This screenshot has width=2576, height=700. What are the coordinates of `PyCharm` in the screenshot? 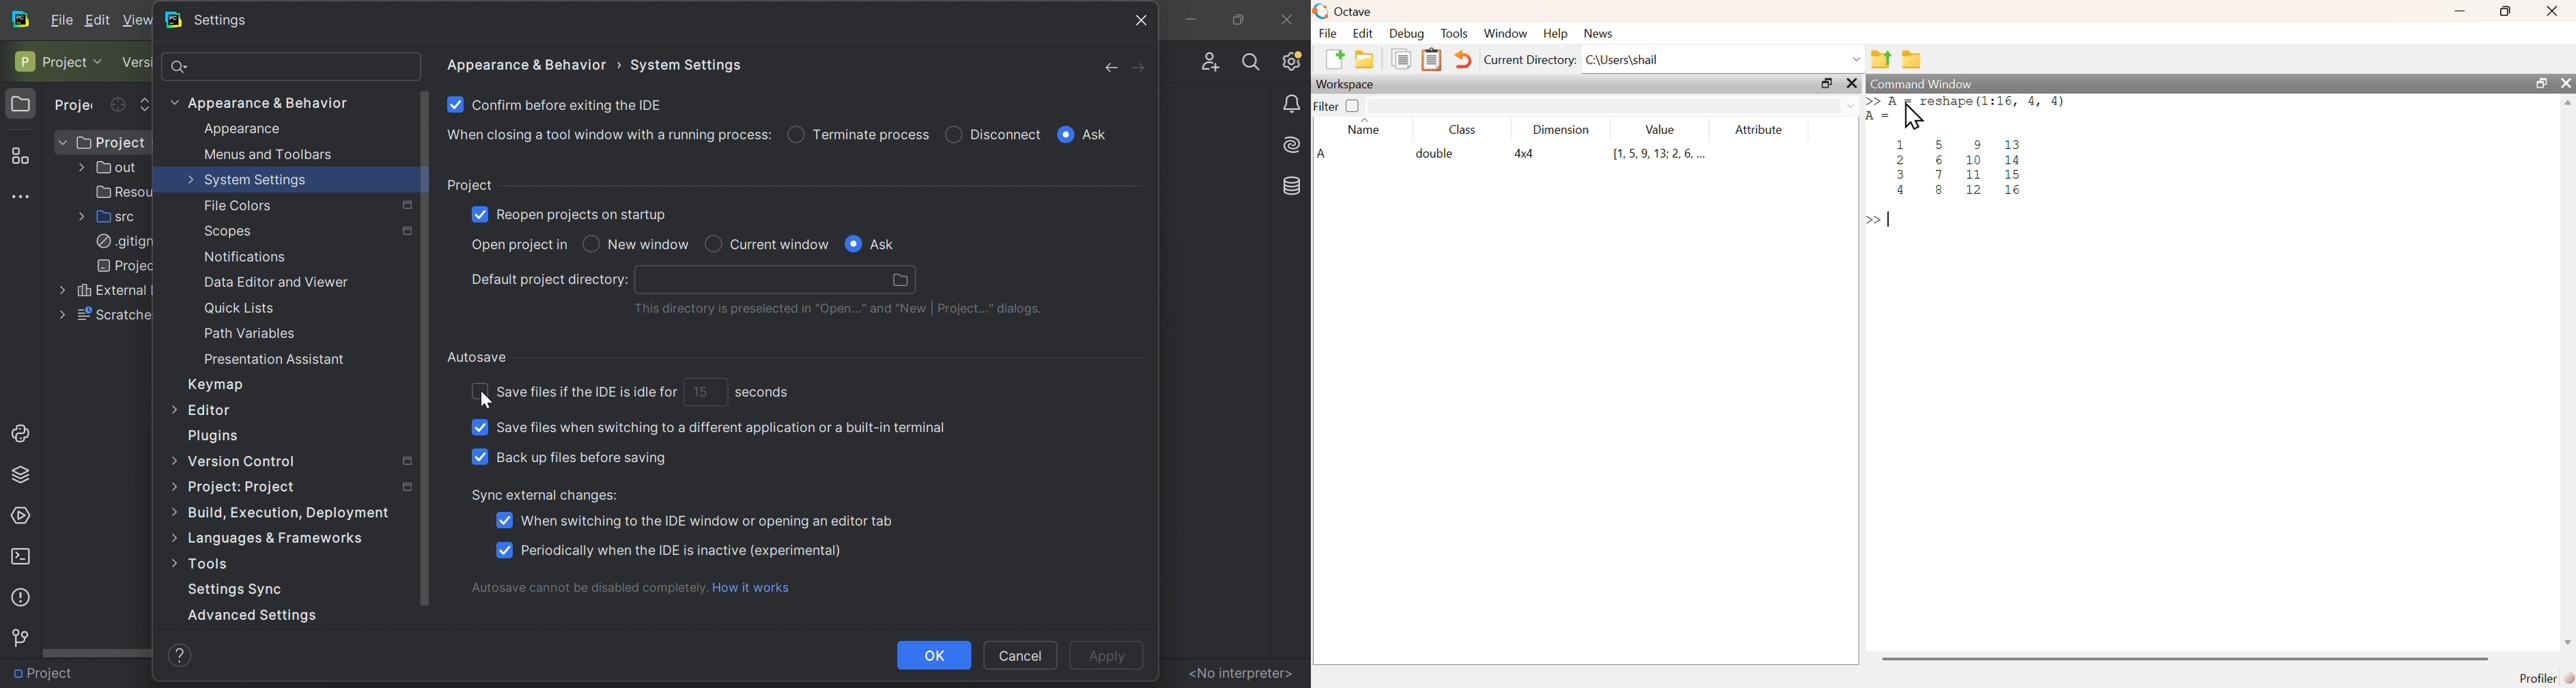 It's located at (172, 20).